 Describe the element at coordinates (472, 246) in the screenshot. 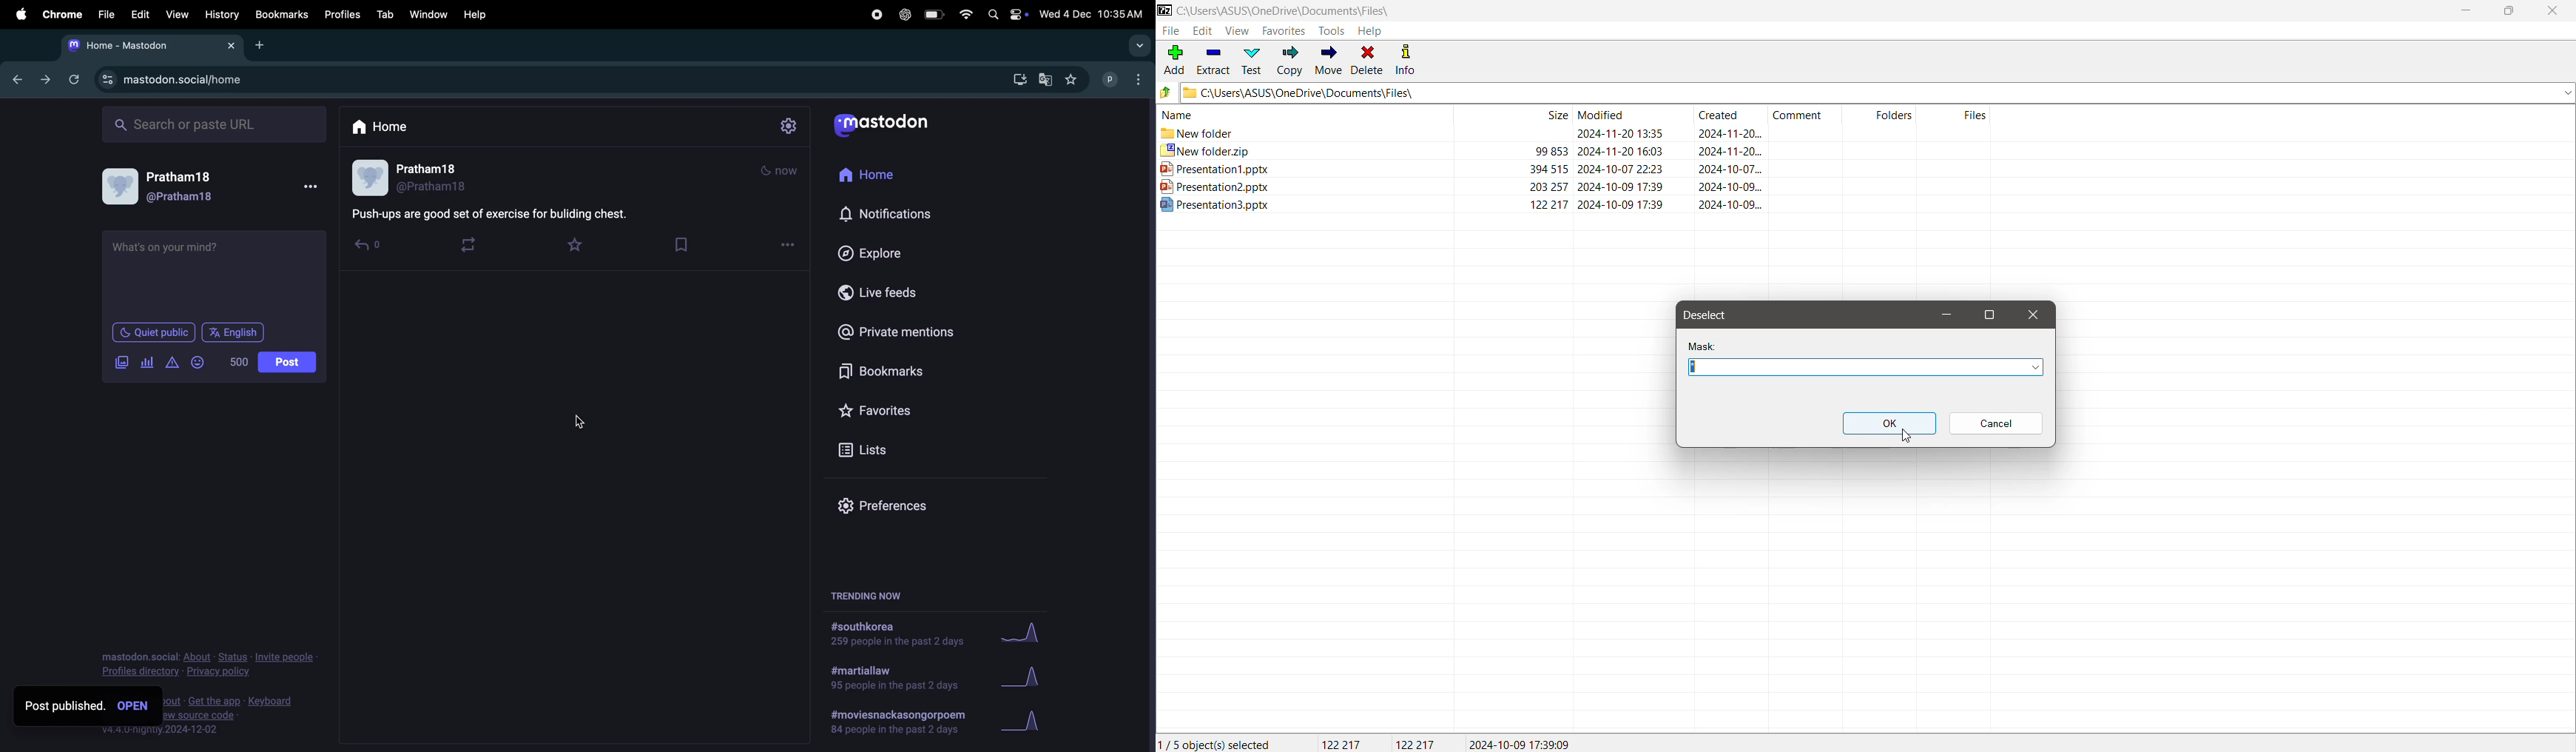

I see `boost` at that location.